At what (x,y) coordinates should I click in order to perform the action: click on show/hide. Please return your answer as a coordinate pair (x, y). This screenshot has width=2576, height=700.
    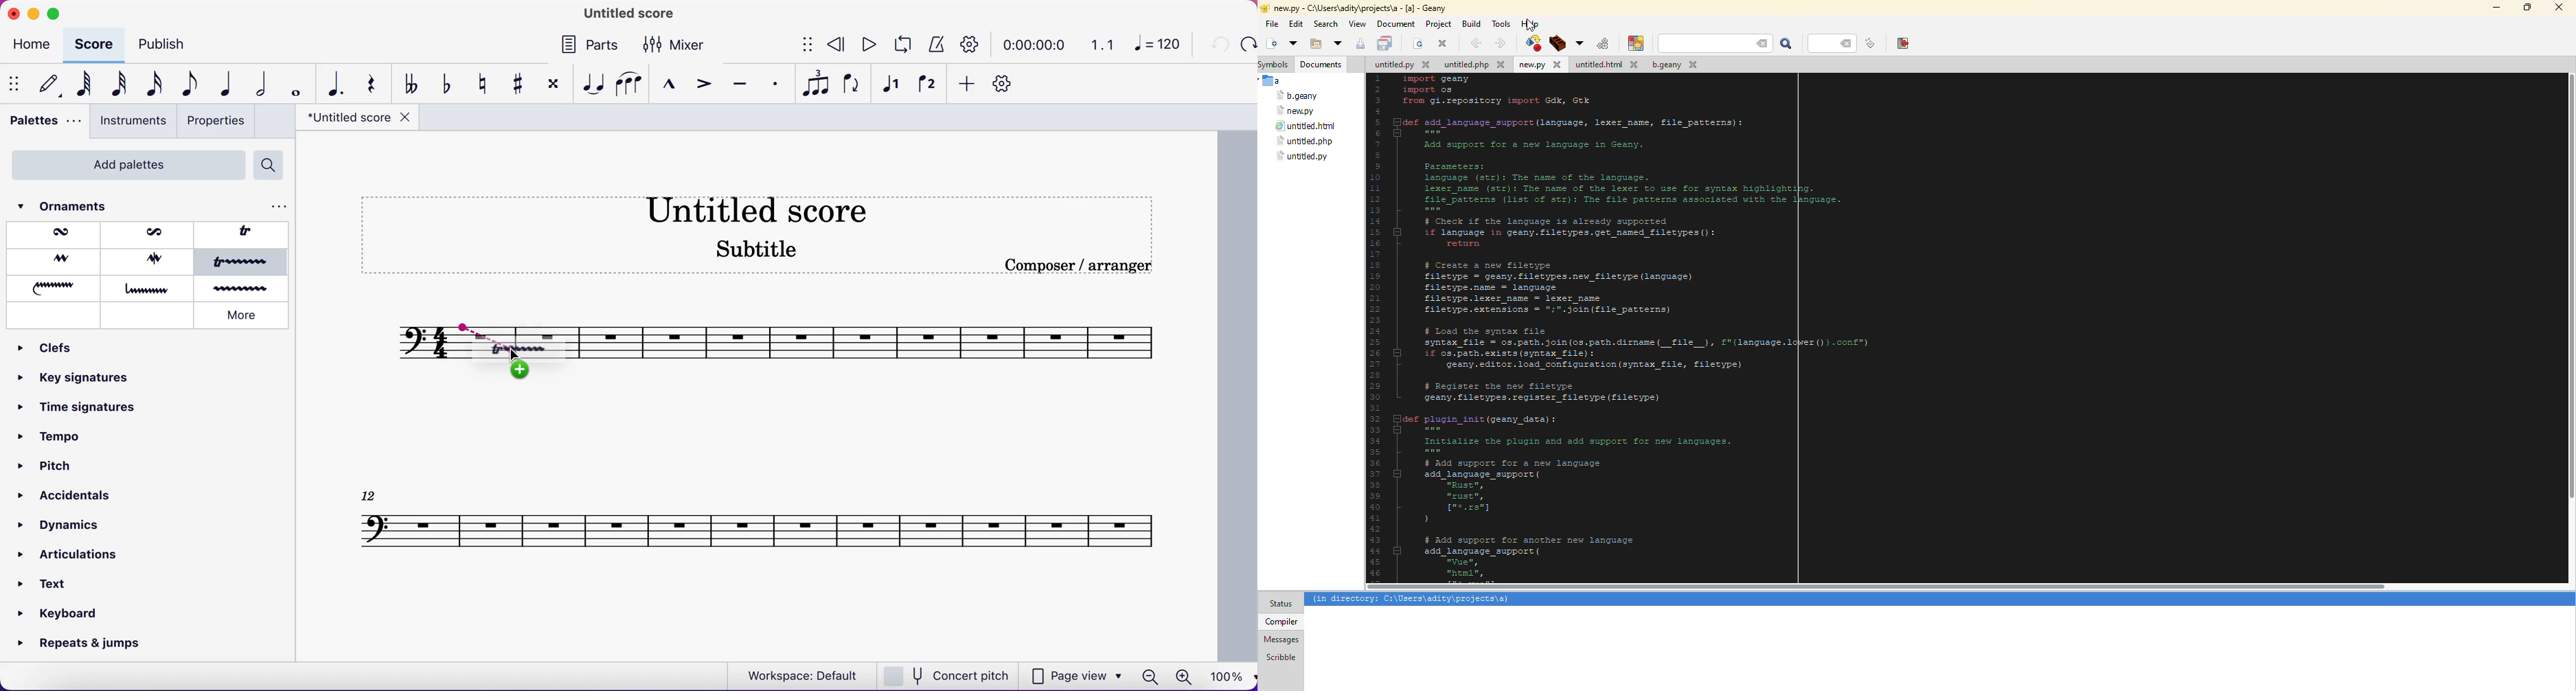
    Looking at the image, I should click on (802, 46).